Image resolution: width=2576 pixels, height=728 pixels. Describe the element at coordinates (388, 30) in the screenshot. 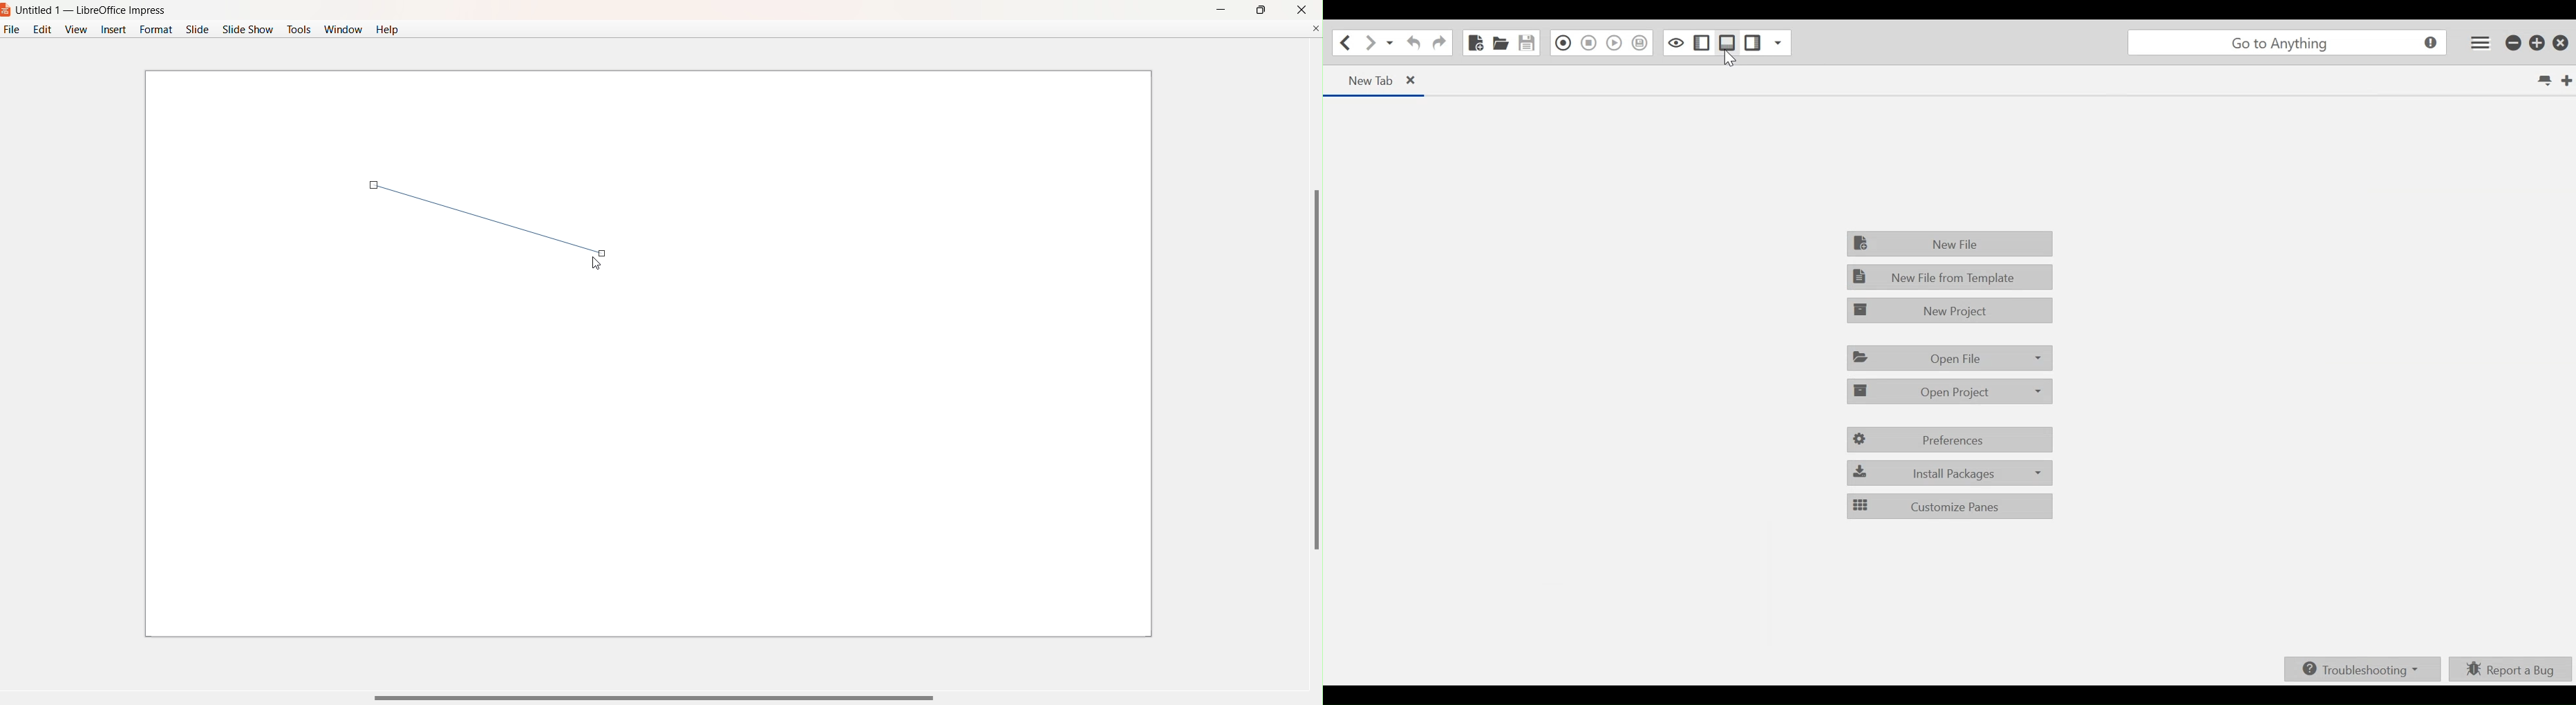

I see `Help` at that location.